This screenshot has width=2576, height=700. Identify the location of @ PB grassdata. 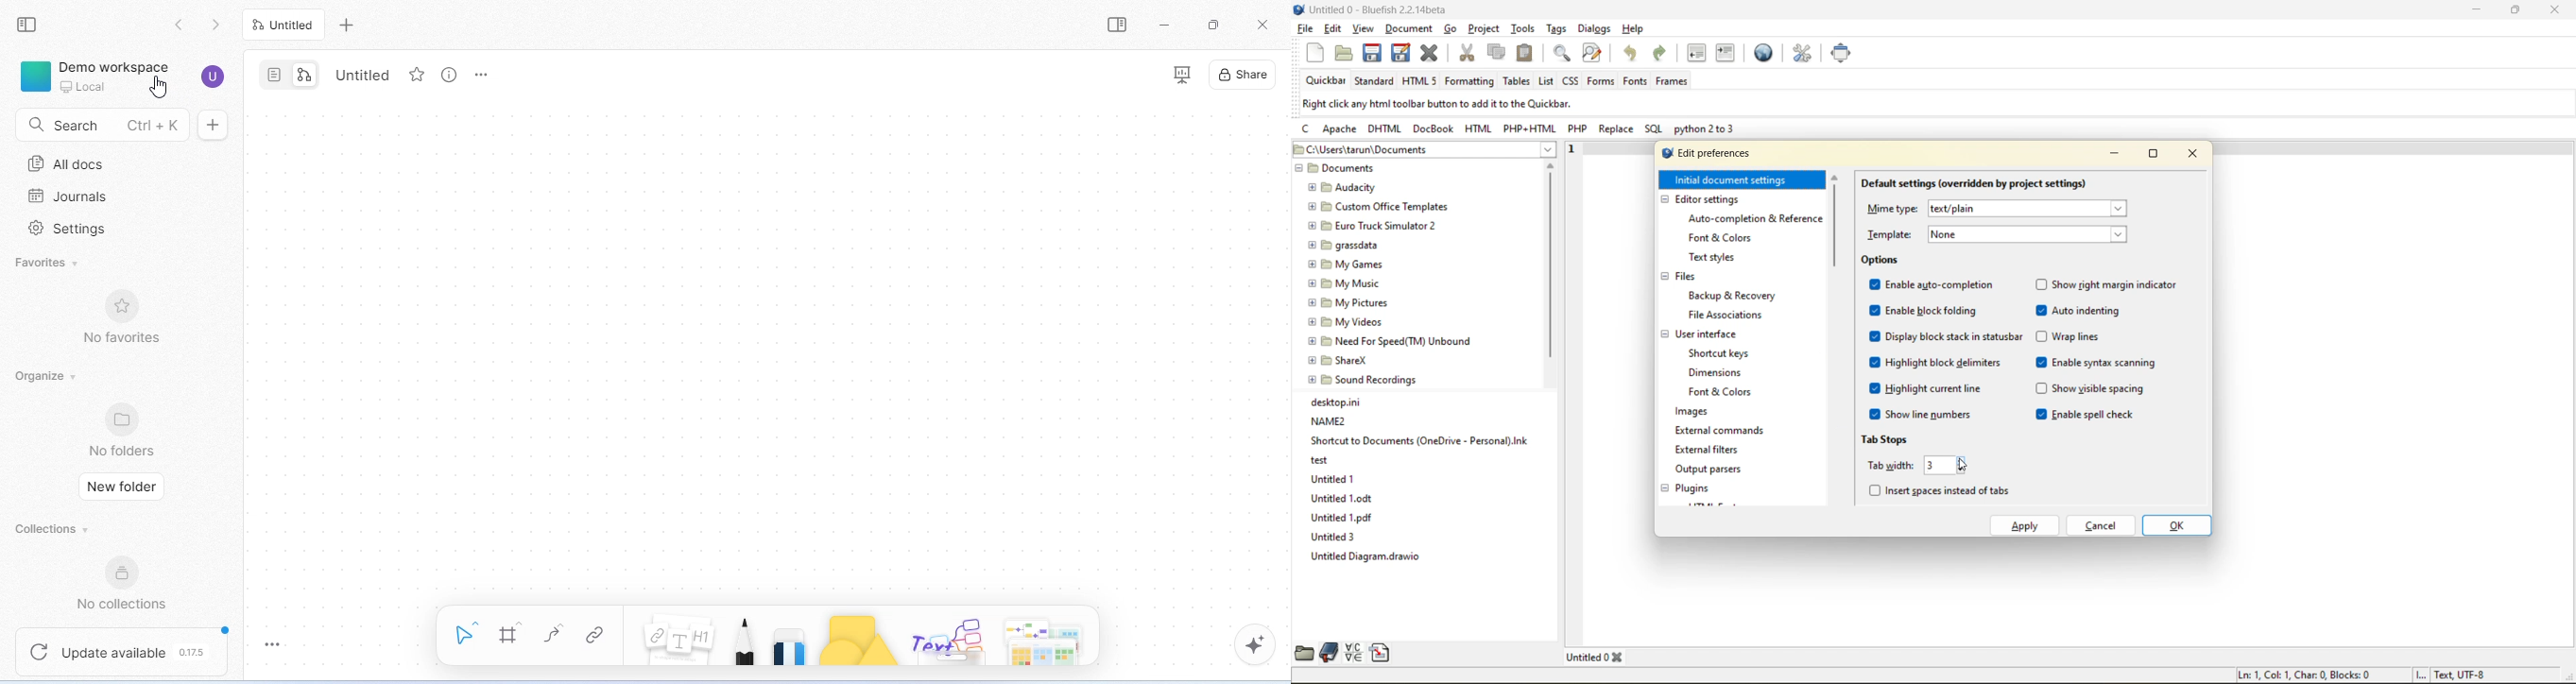
(1343, 244).